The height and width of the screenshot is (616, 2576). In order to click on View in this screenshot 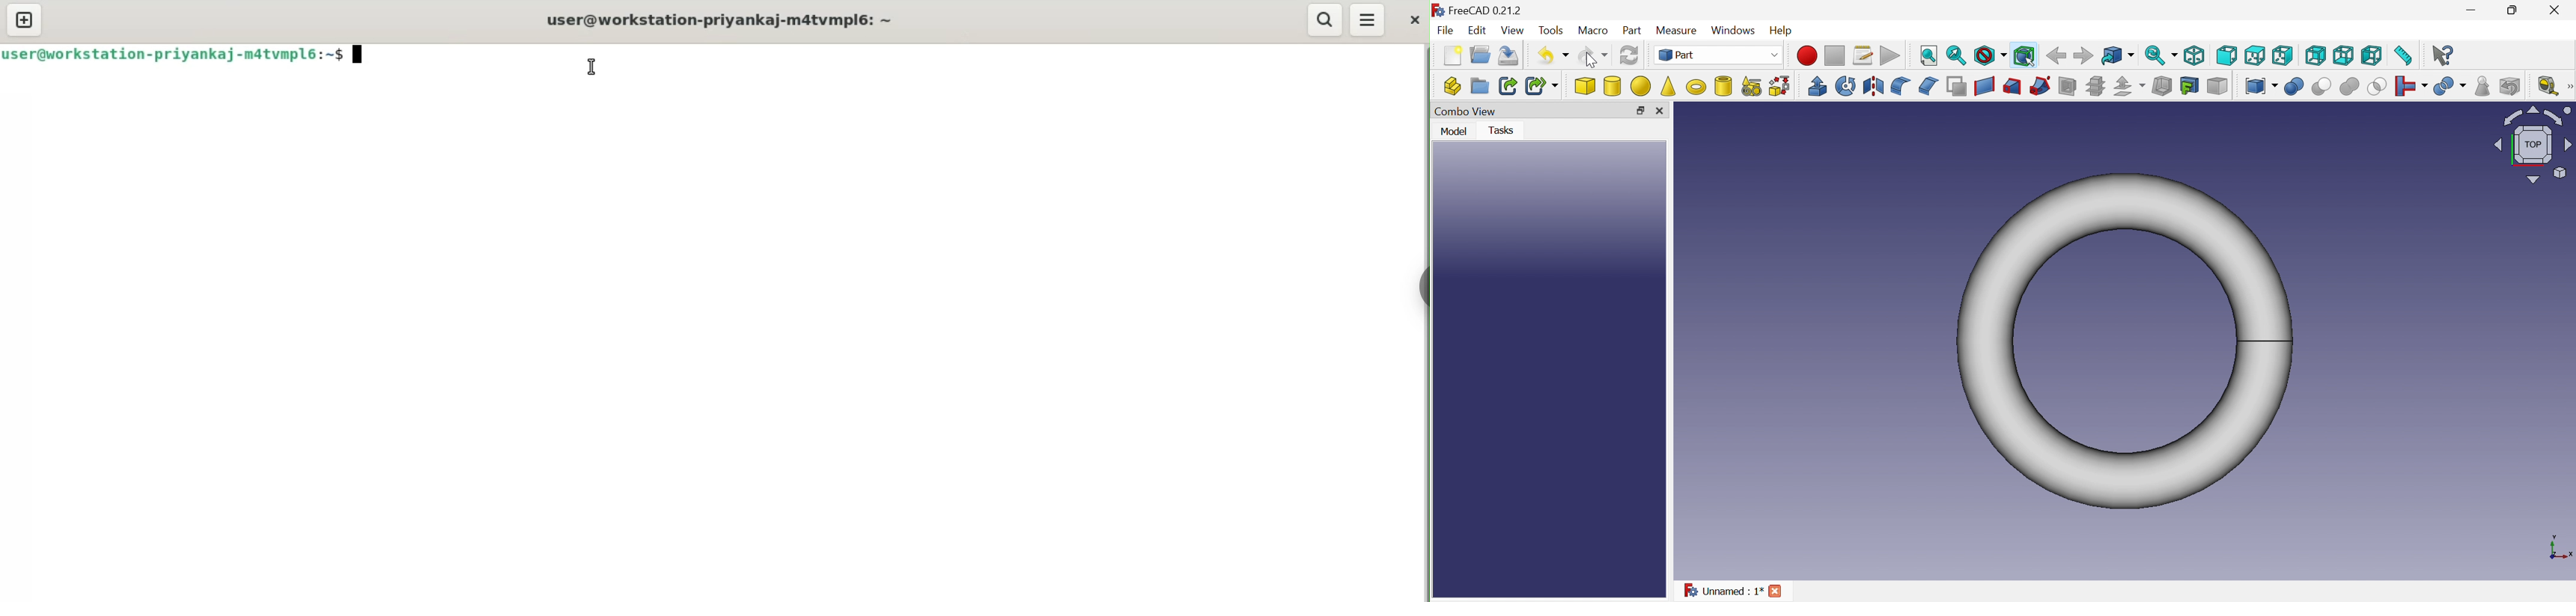, I will do `click(1511, 30)`.